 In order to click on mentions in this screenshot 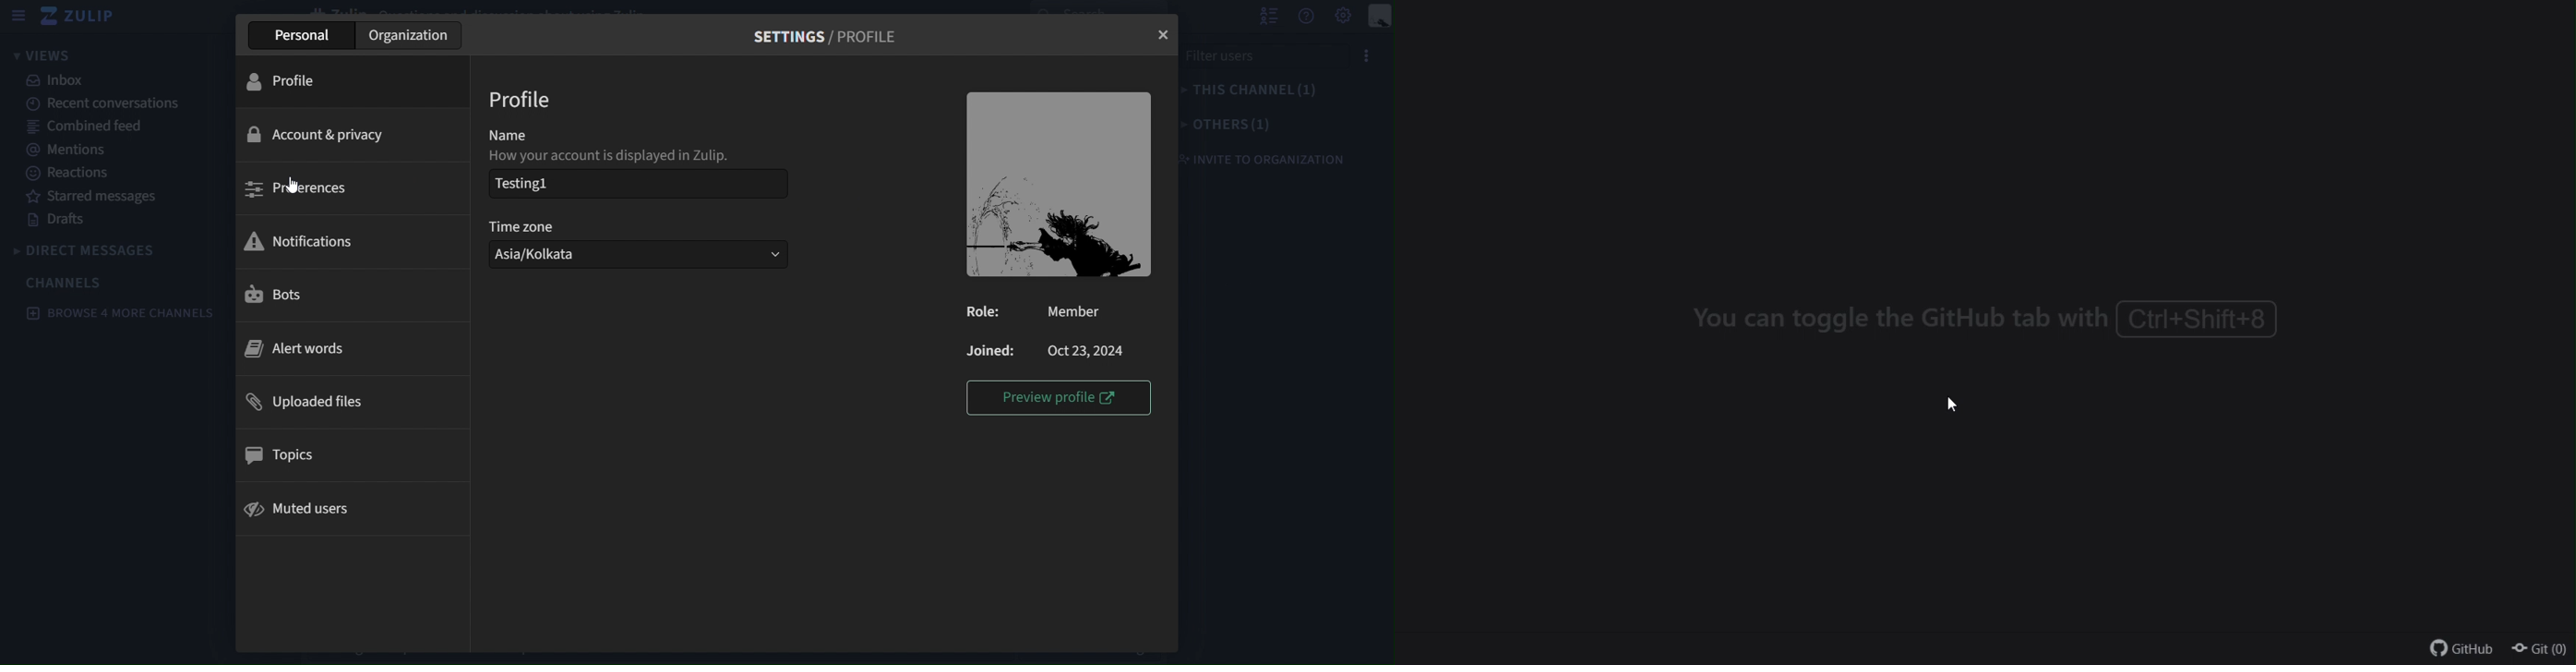, I will do `click(63, 150)`.